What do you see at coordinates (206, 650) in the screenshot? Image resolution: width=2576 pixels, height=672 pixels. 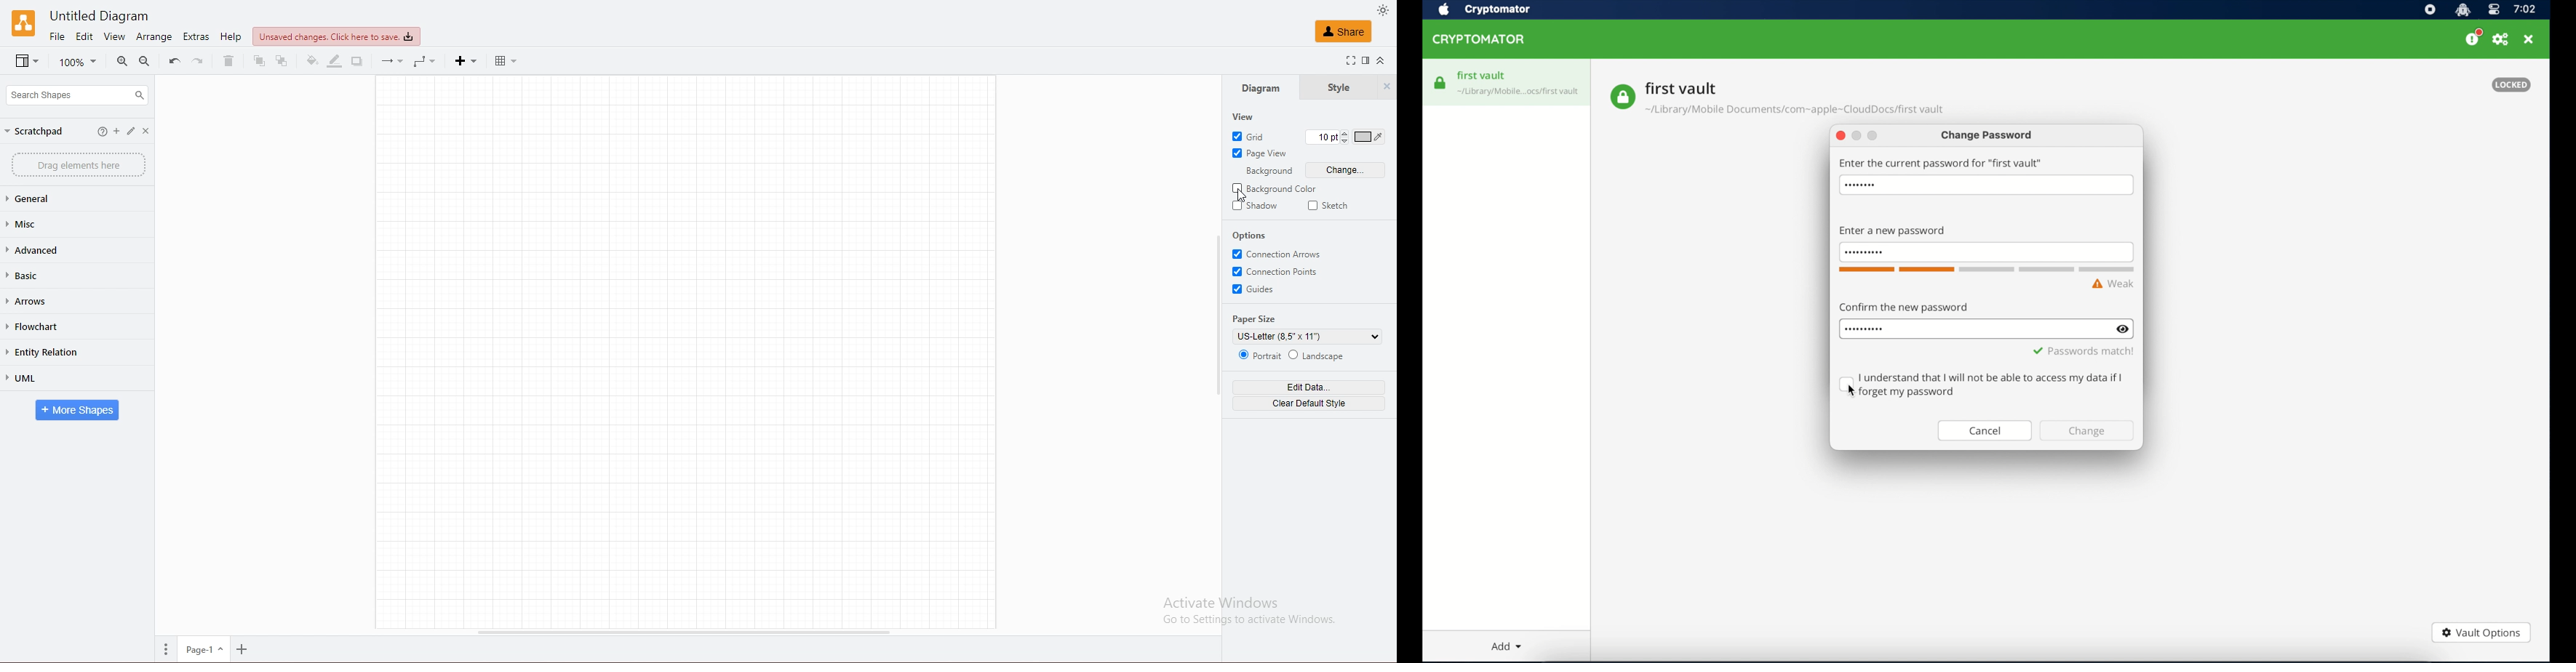 I see `page 1` at bounding box center [206, 650].